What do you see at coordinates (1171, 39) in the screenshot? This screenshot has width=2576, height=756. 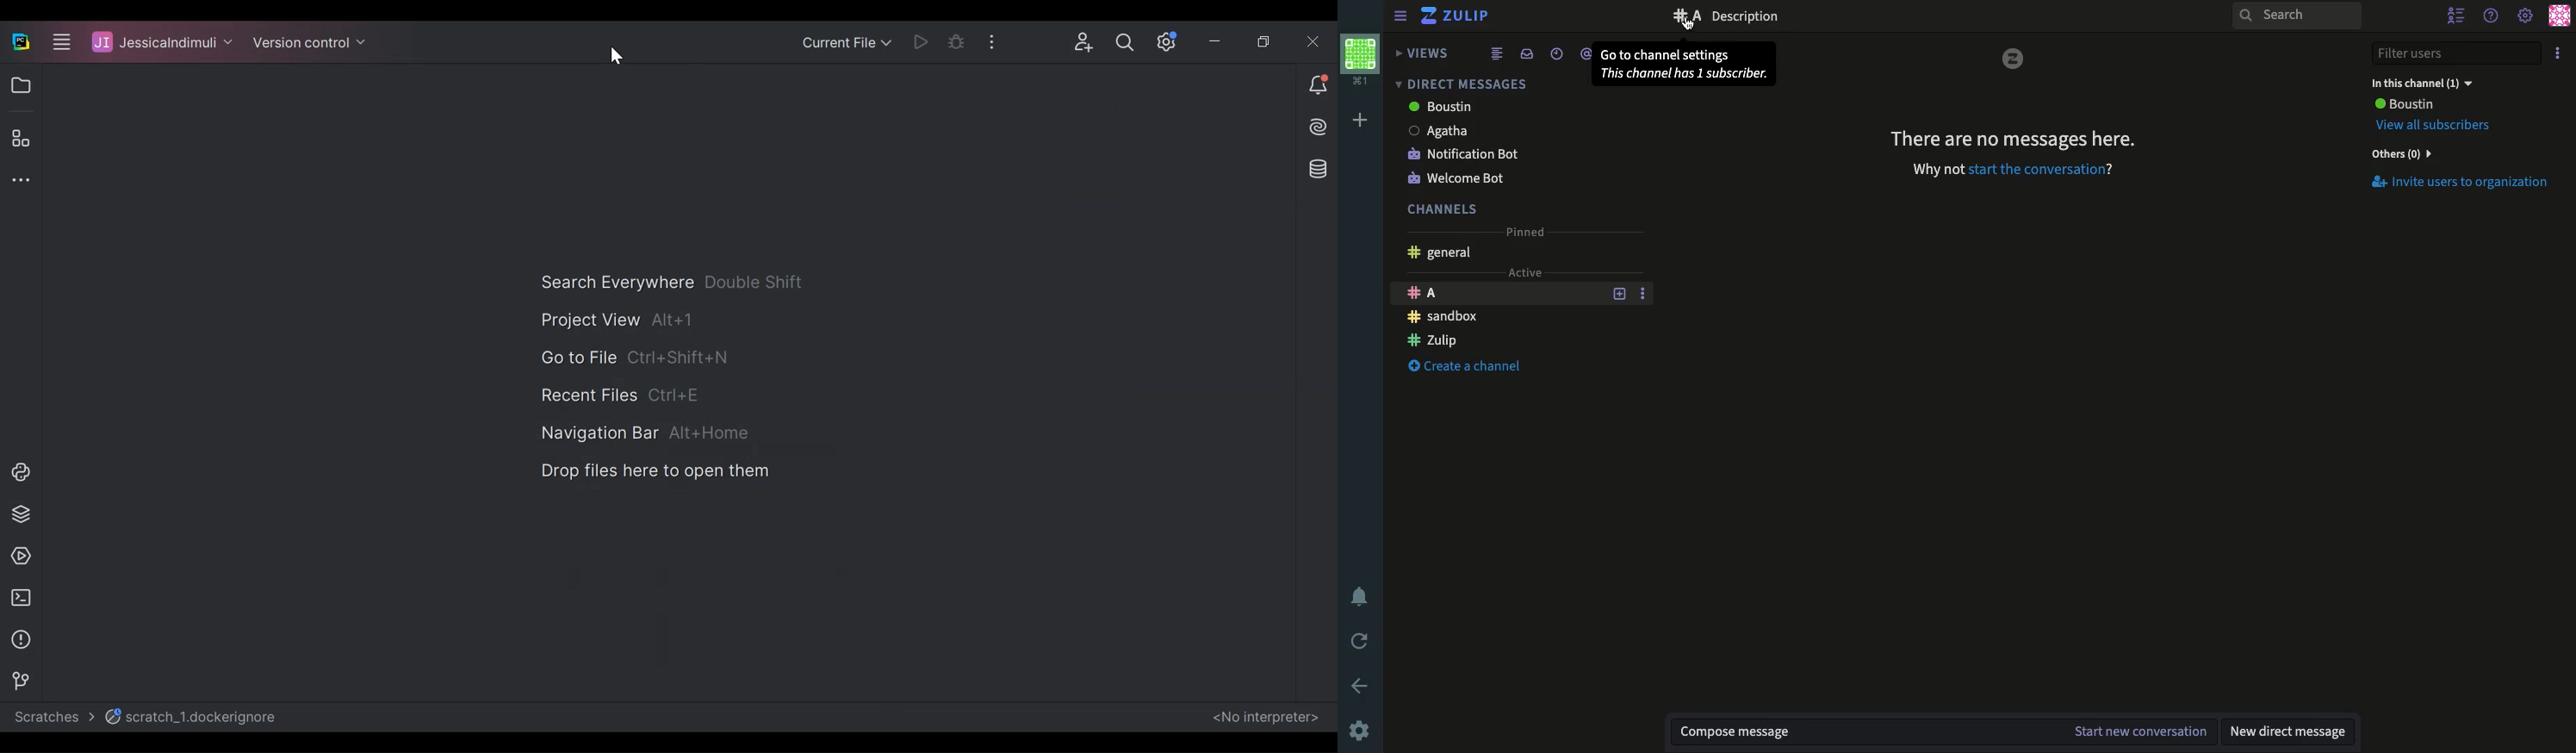 I see `Settings` at bounding box center [1171, 39].